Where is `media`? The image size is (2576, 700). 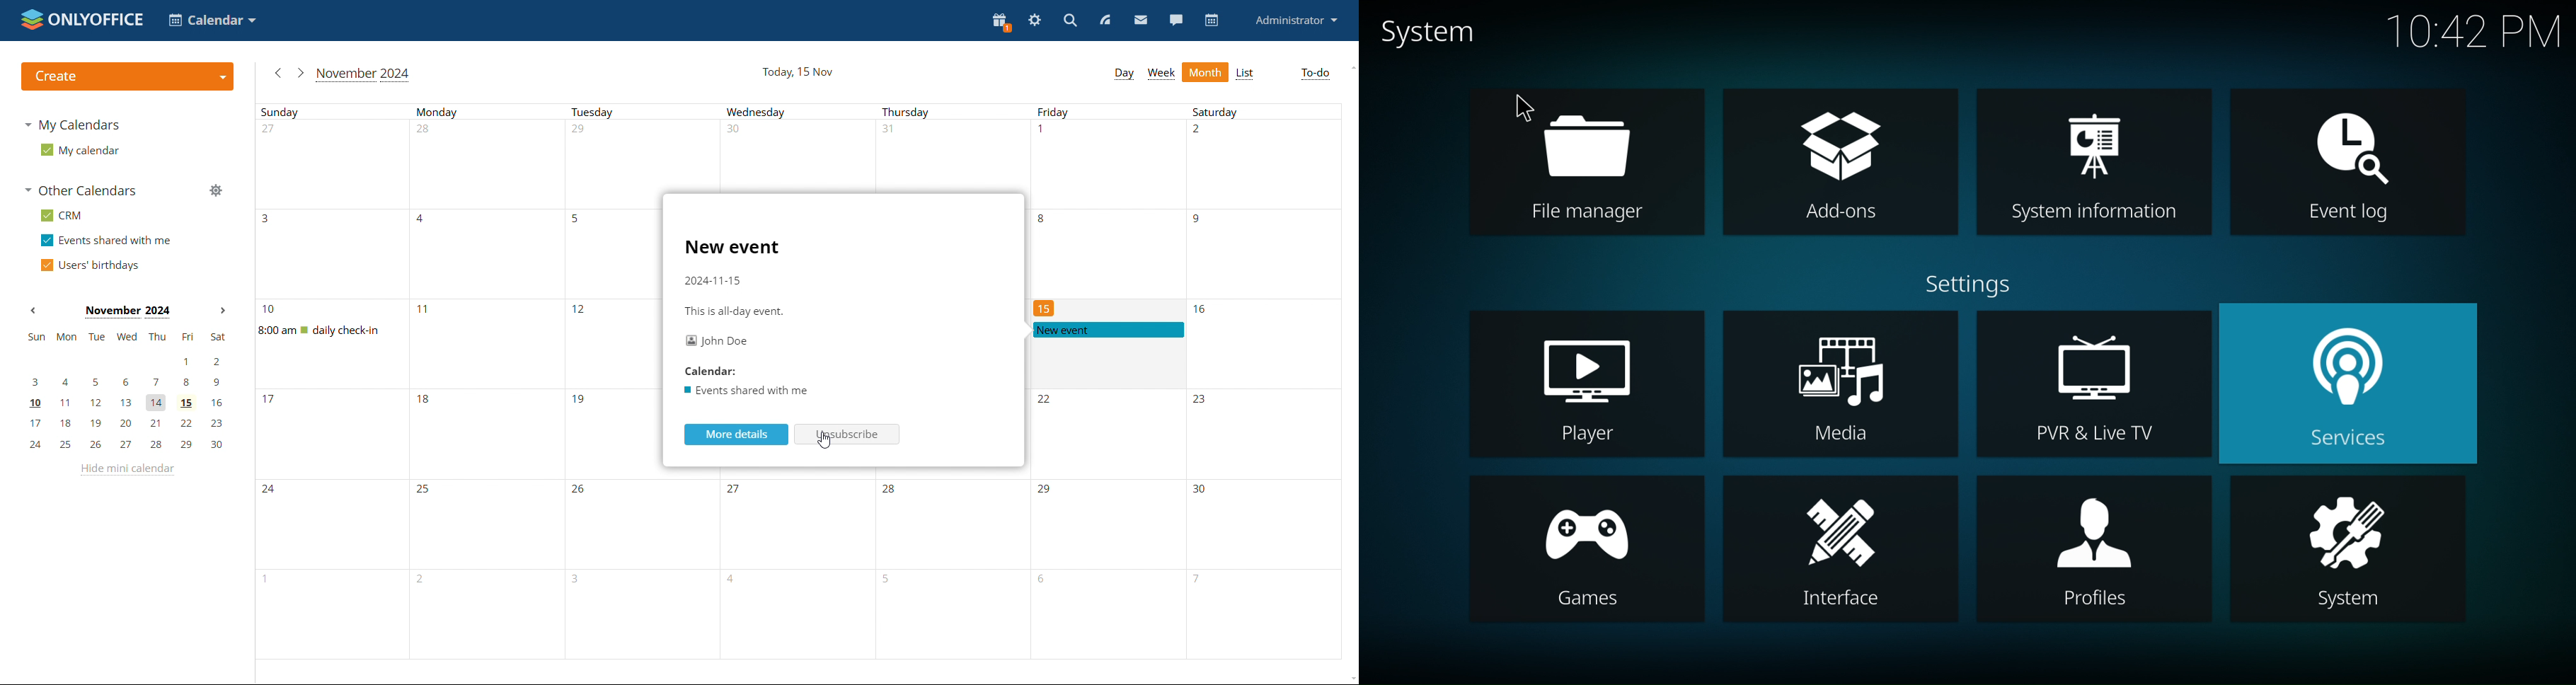 media is located at coordinates (1840, 388).